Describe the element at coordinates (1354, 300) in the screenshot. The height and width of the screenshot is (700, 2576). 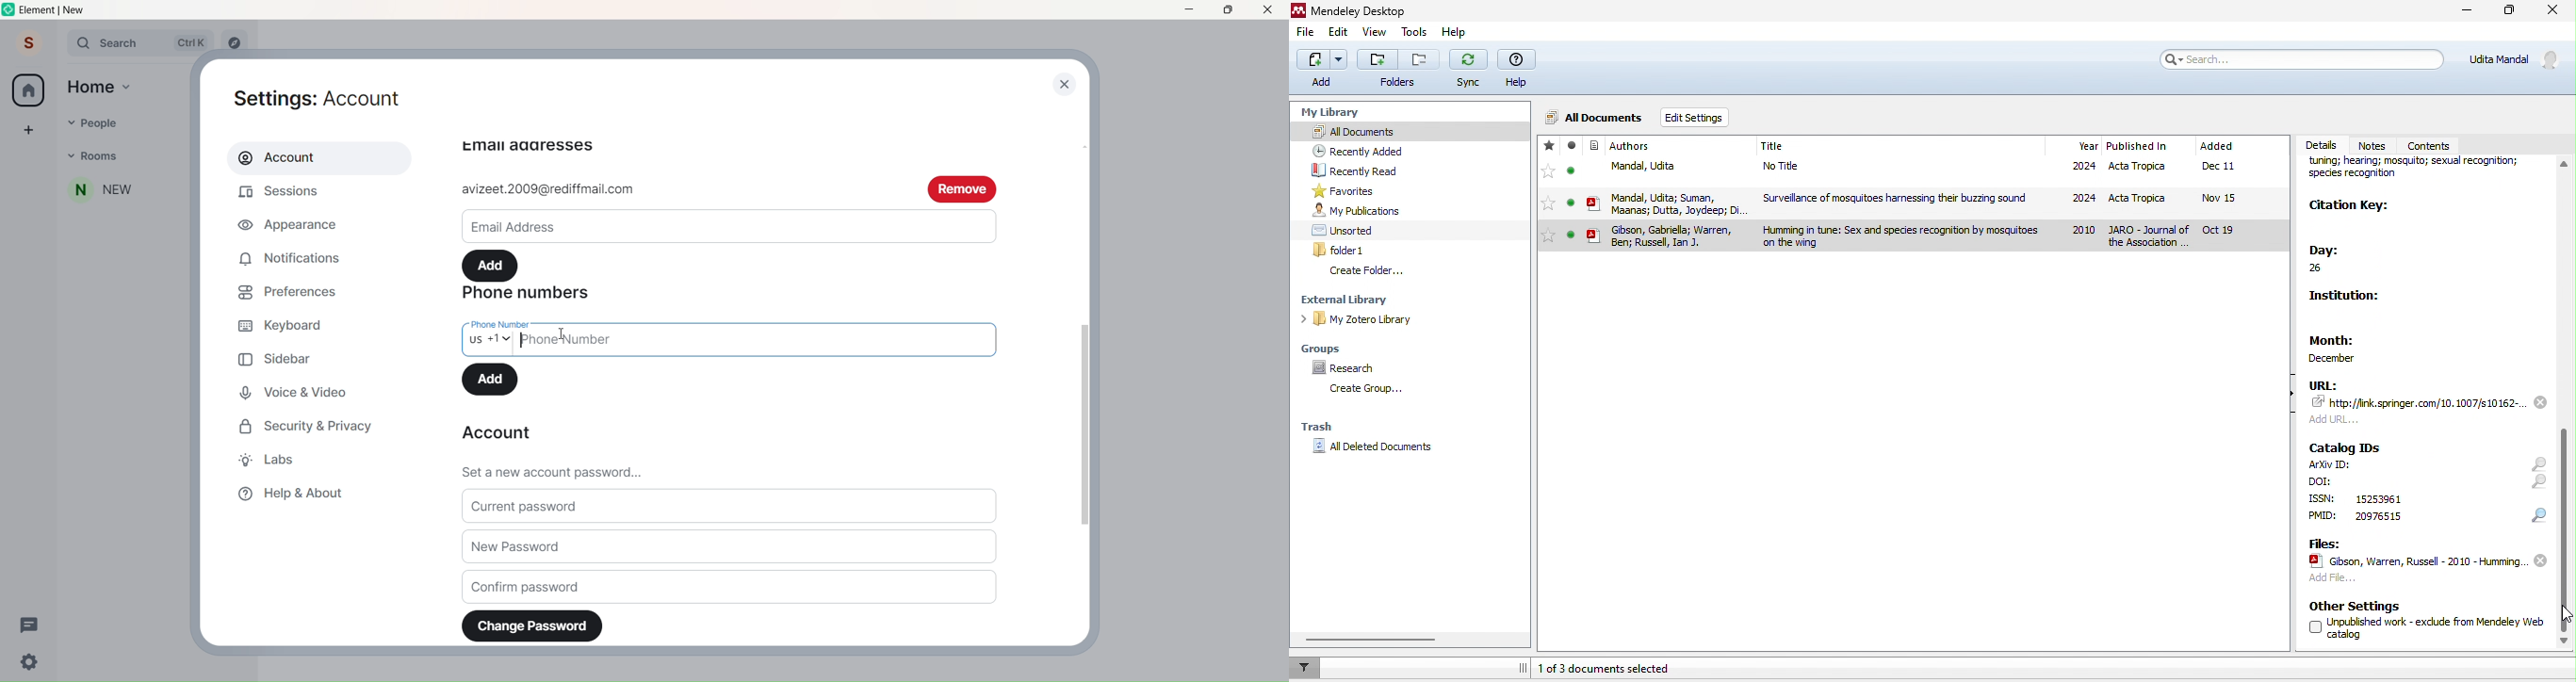
I see `external library` at that location.